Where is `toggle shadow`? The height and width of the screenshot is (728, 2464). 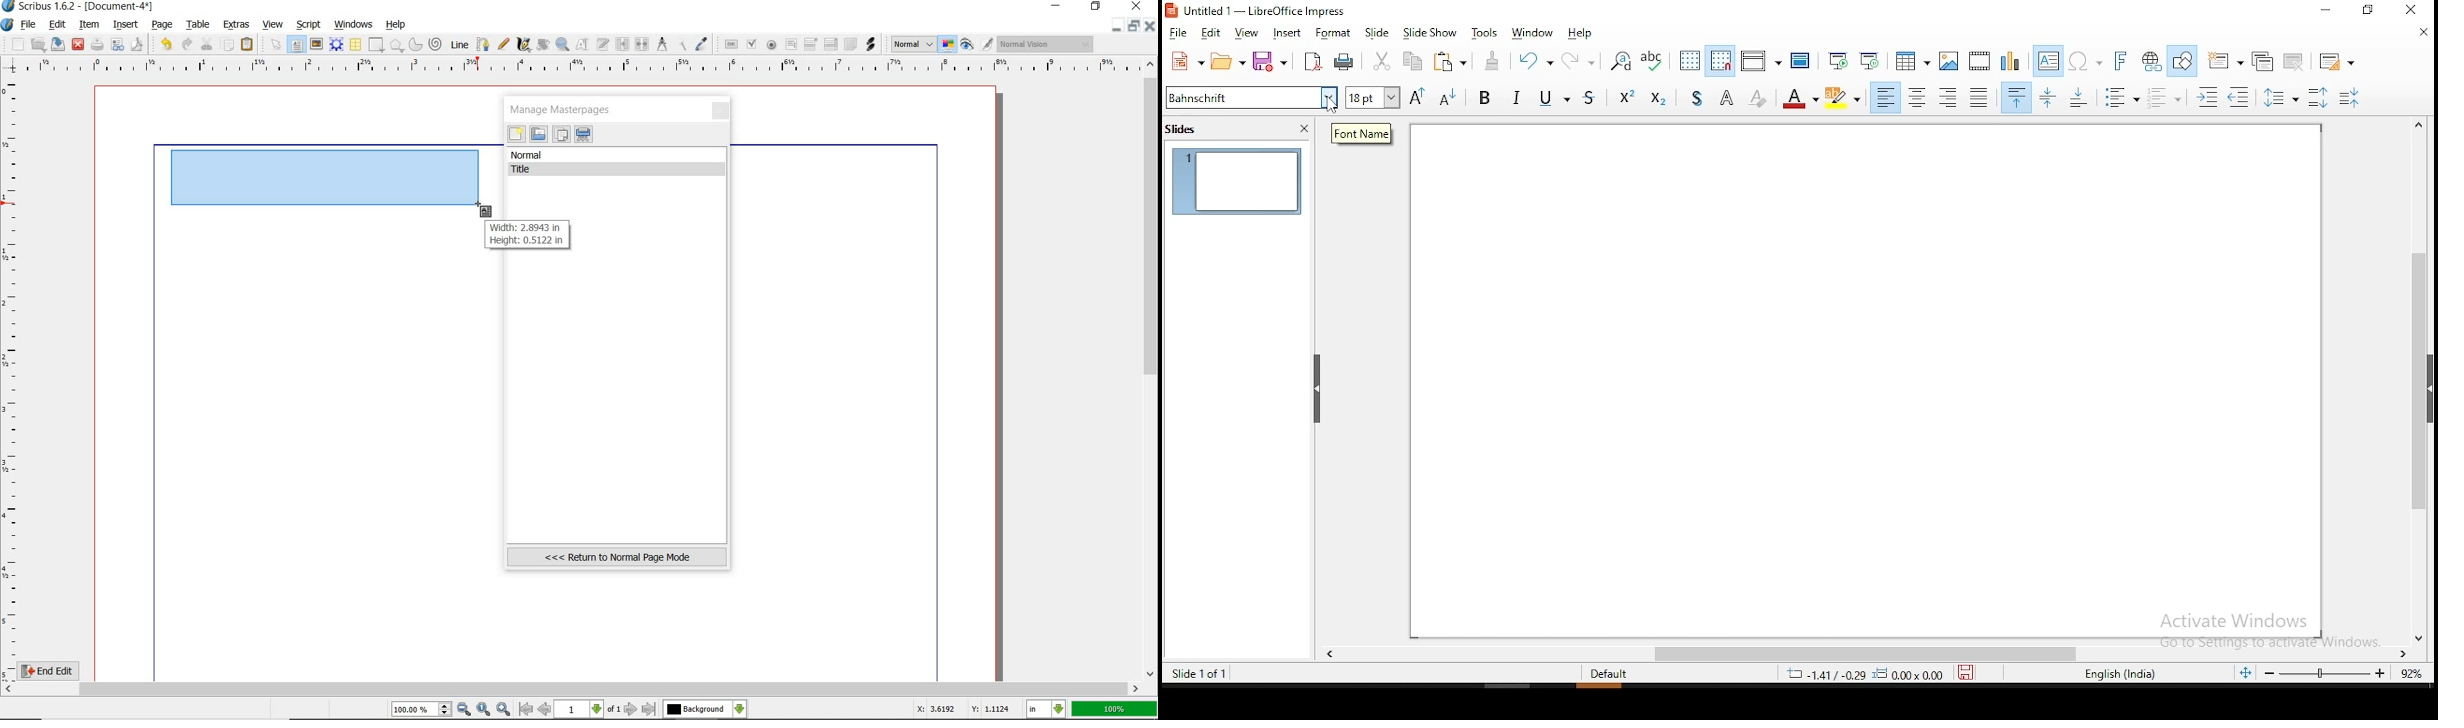 toggle shadow is located at coordinates (1693, 98).